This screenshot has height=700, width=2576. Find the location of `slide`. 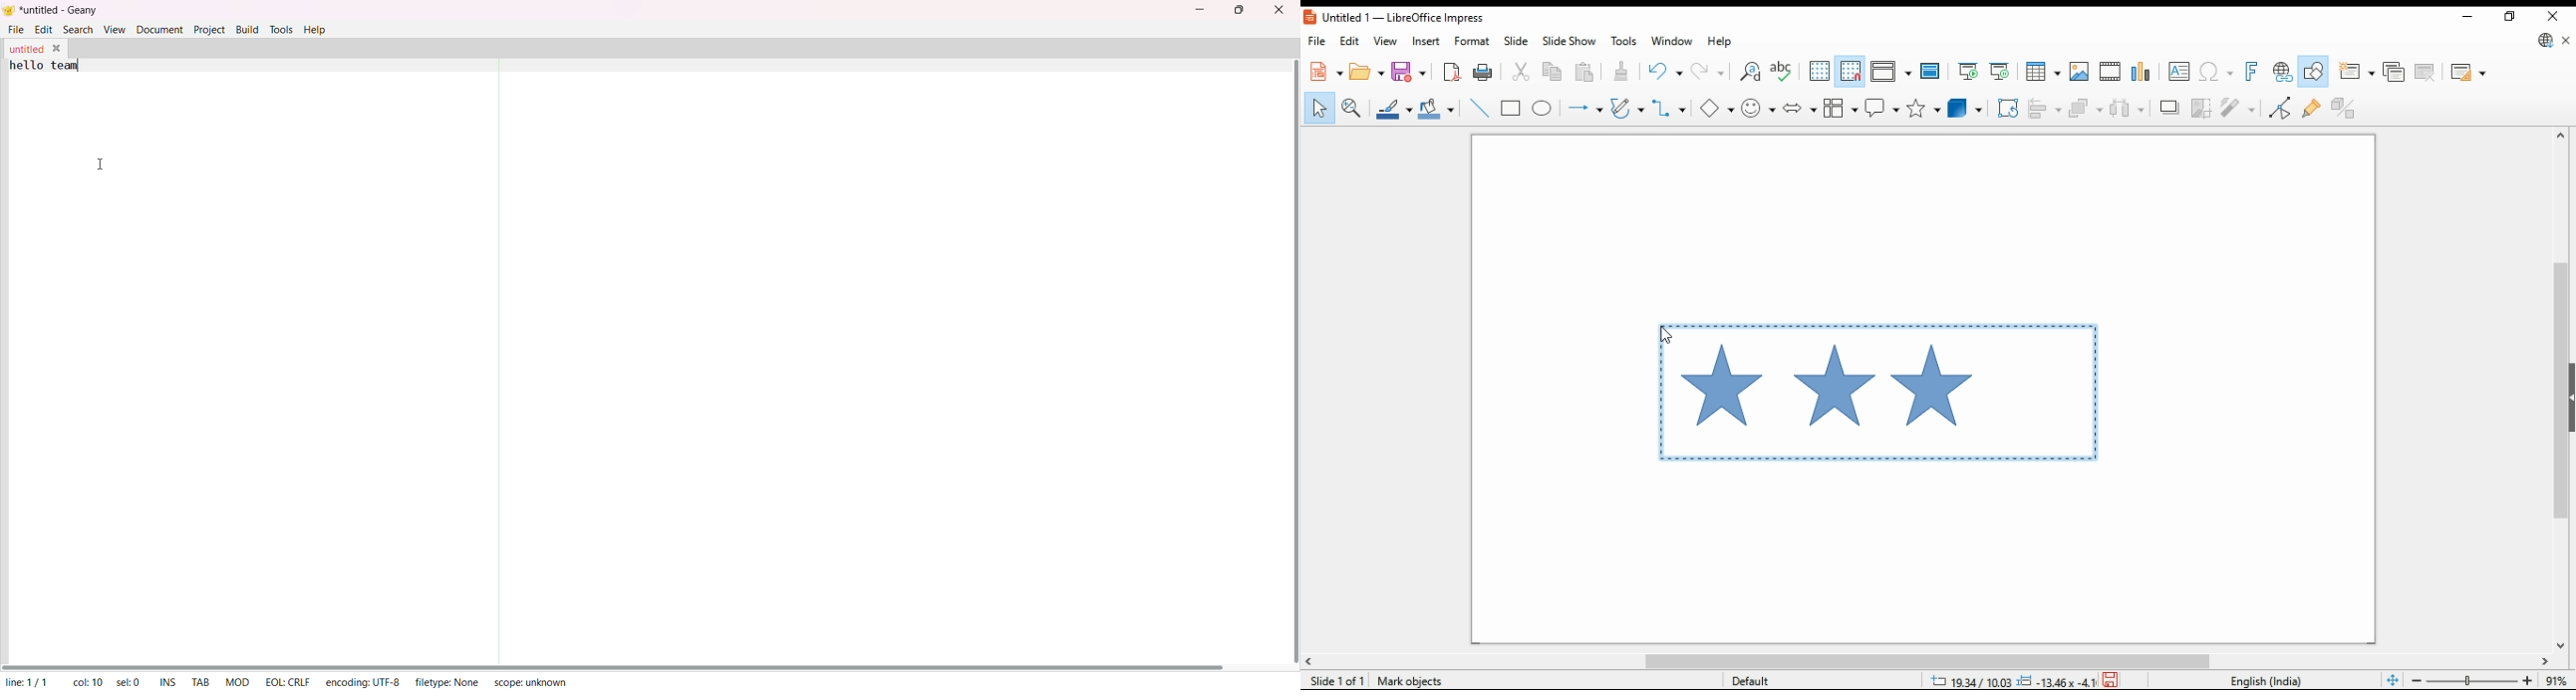

slide is located at coordinates (1515, 41).